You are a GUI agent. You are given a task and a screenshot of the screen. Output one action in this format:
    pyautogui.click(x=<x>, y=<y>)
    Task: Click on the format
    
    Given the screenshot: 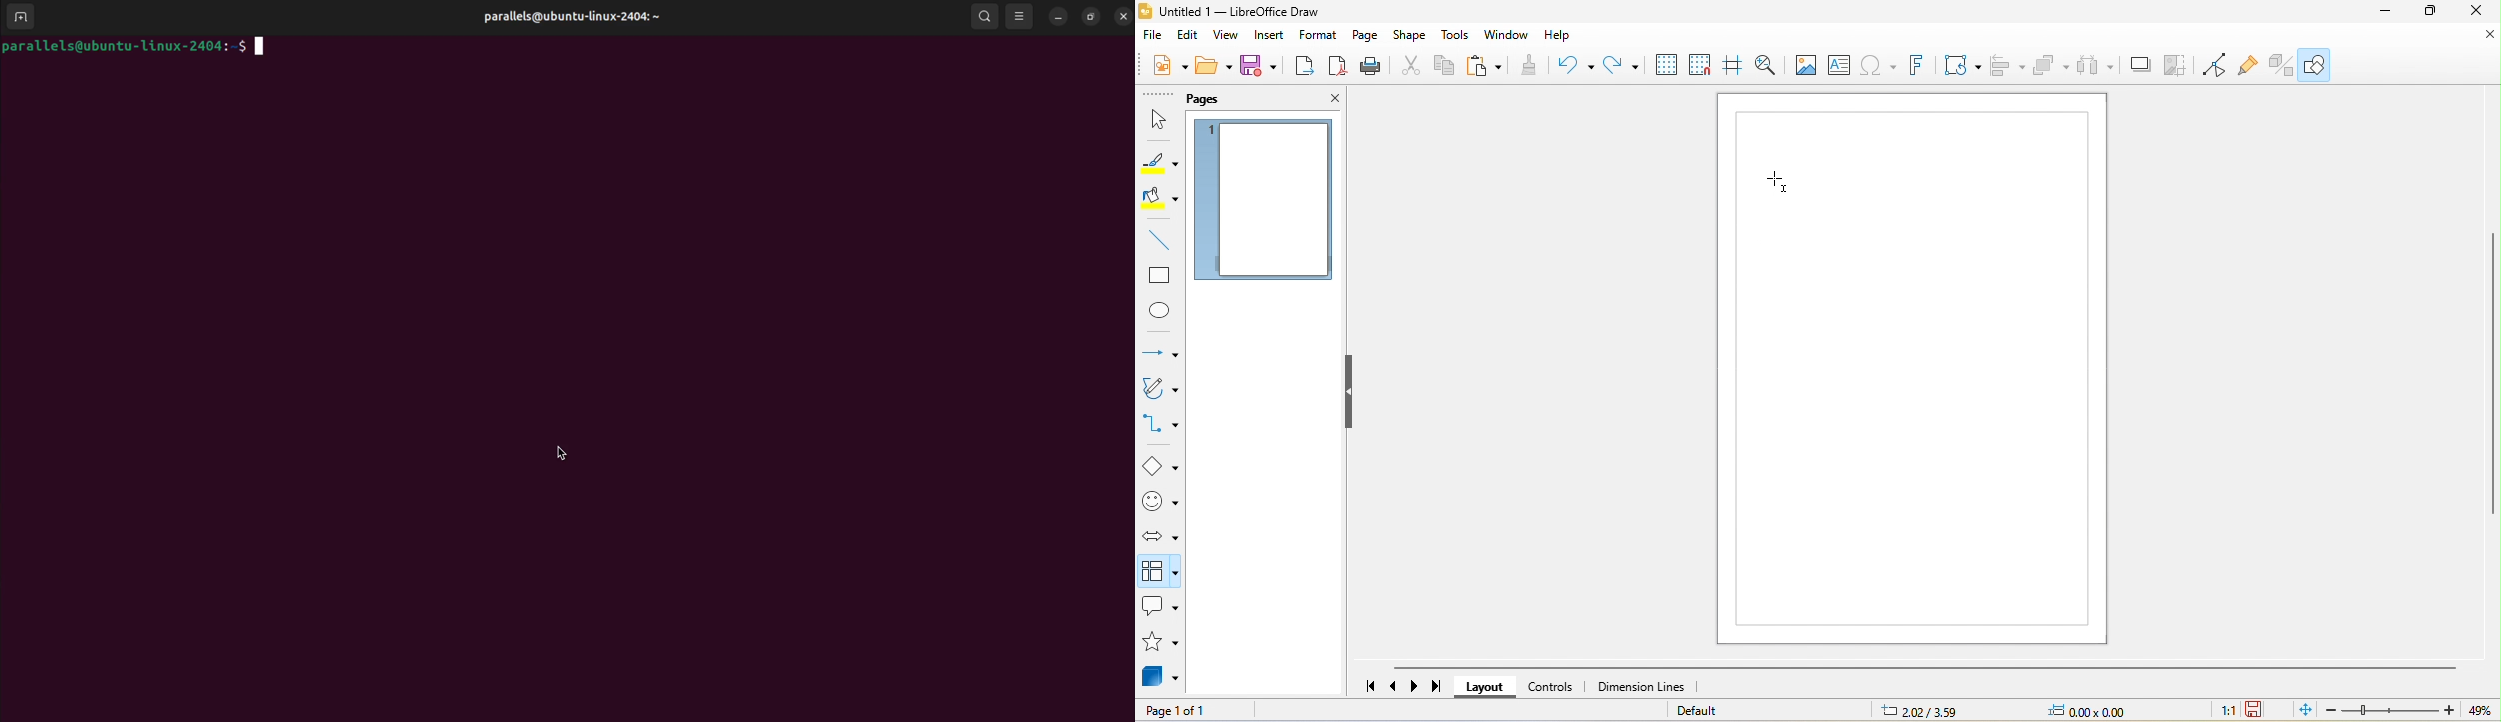 What is the action you would take?
    pyautogui.click(x=1321, y=36)
    